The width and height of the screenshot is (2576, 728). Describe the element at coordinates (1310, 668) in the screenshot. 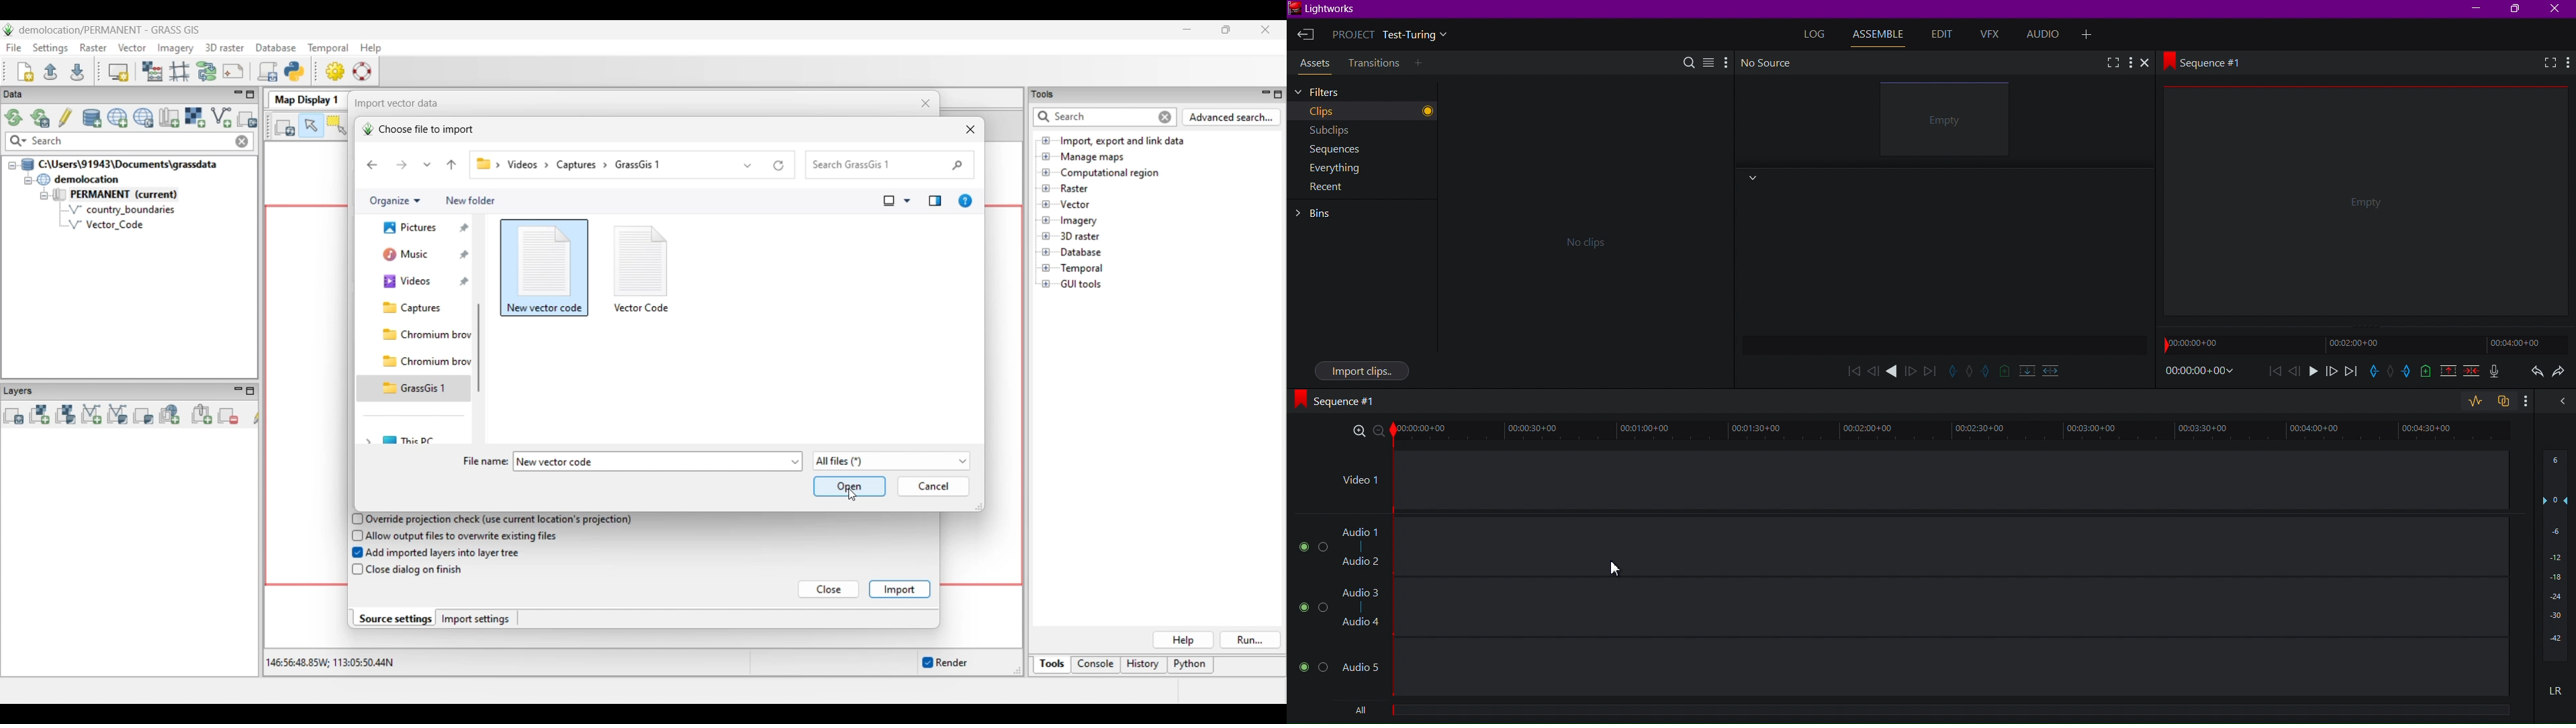

I see `Buttons` at that location.